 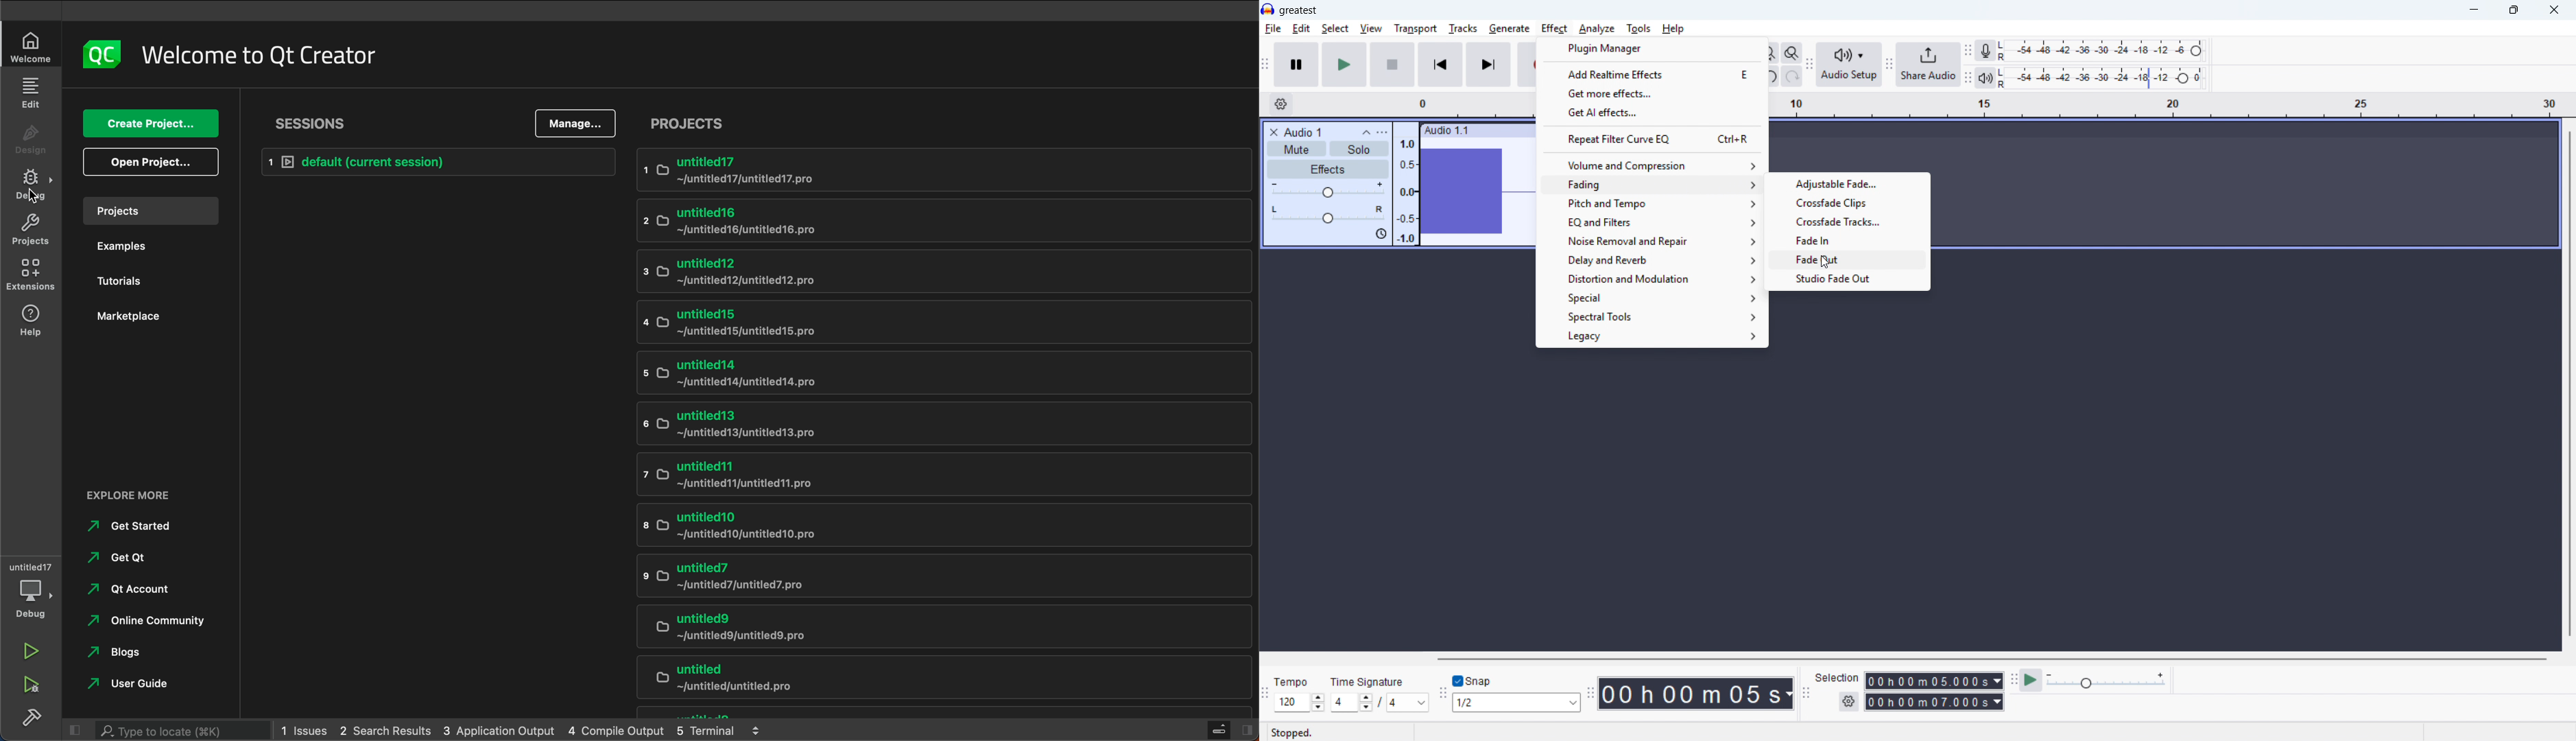 I want to click on Toggle zoom , so click(x=1792, y=53).